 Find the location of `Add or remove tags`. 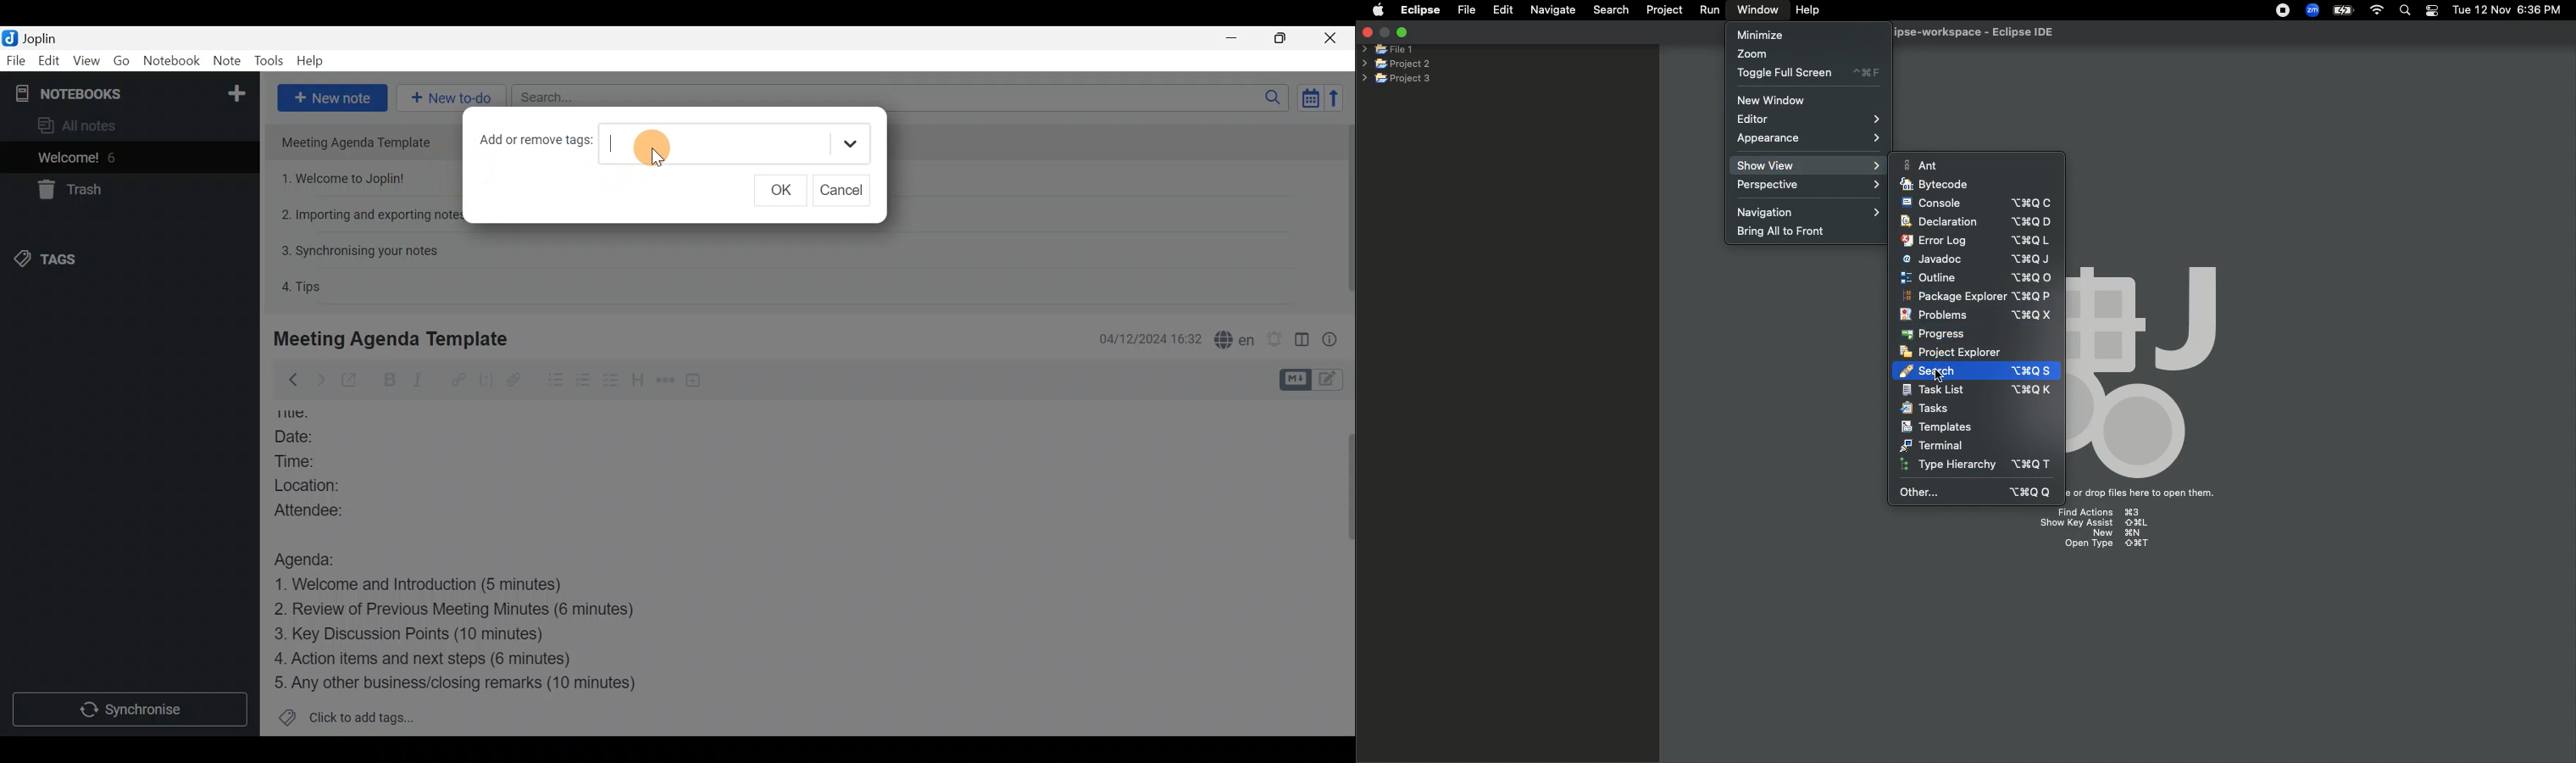

Add or remove tags is located at coordinates (530, 143).